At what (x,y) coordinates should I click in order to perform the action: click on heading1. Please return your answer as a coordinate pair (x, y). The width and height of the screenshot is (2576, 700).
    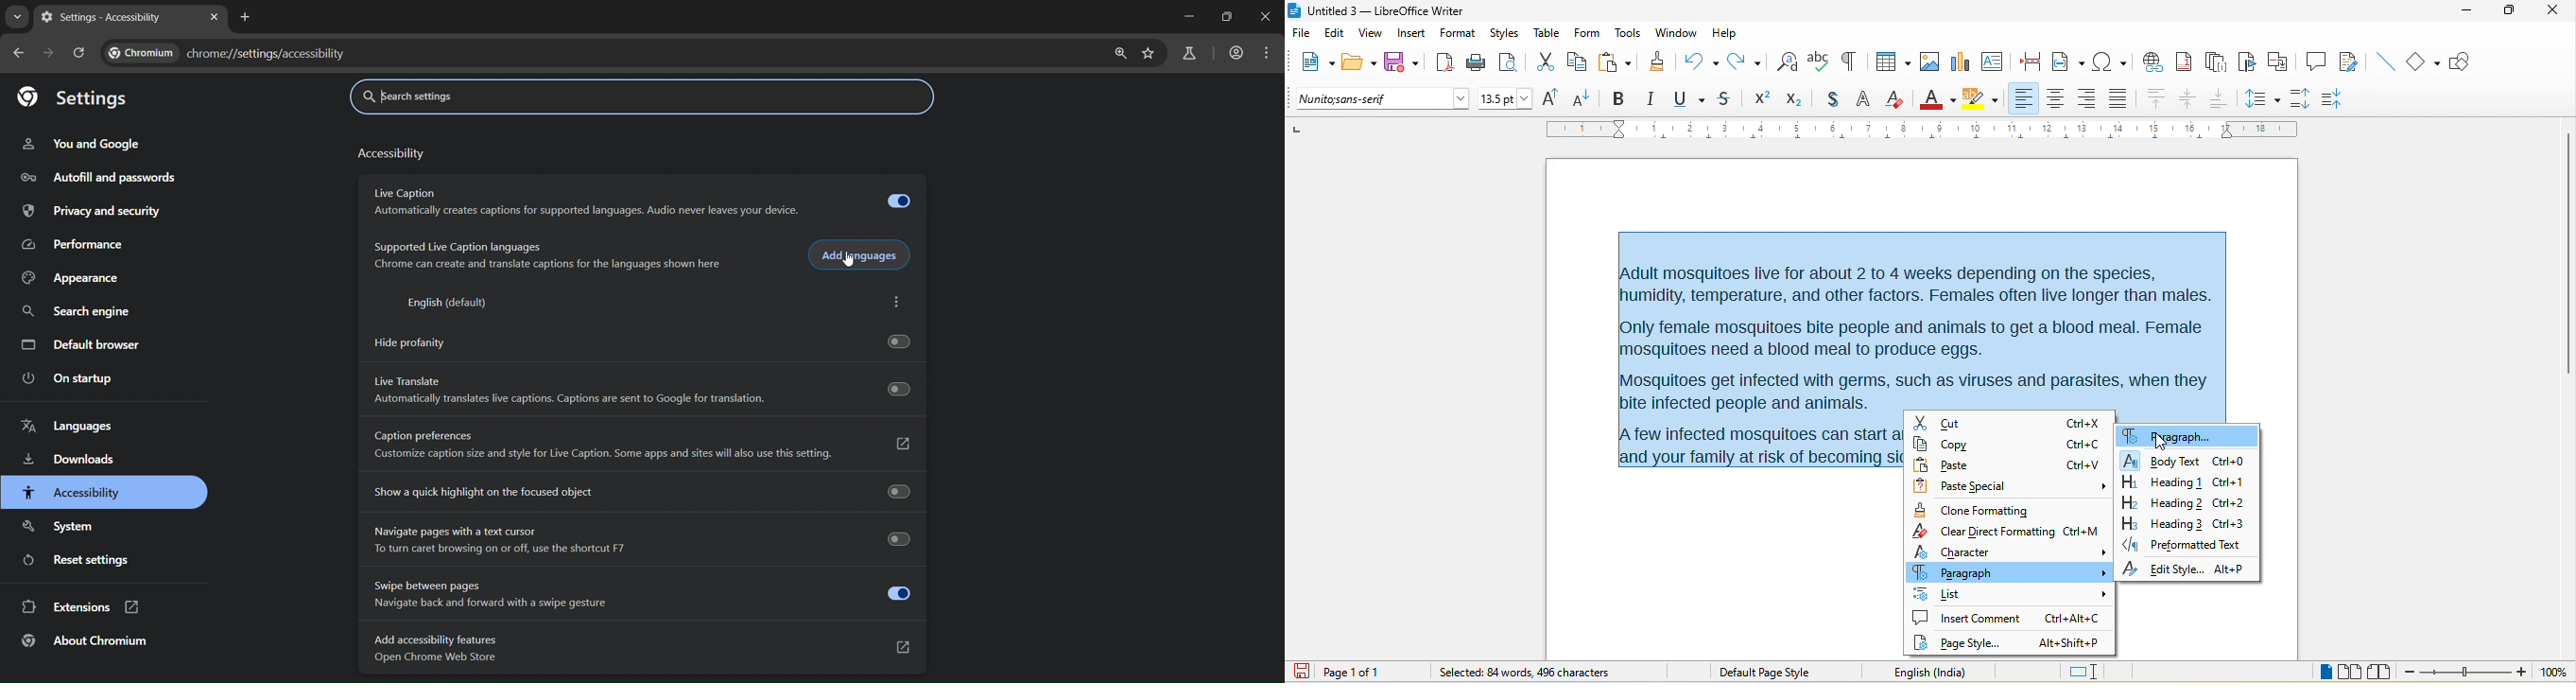
    Looking at the image, I should click on (2161, 482).